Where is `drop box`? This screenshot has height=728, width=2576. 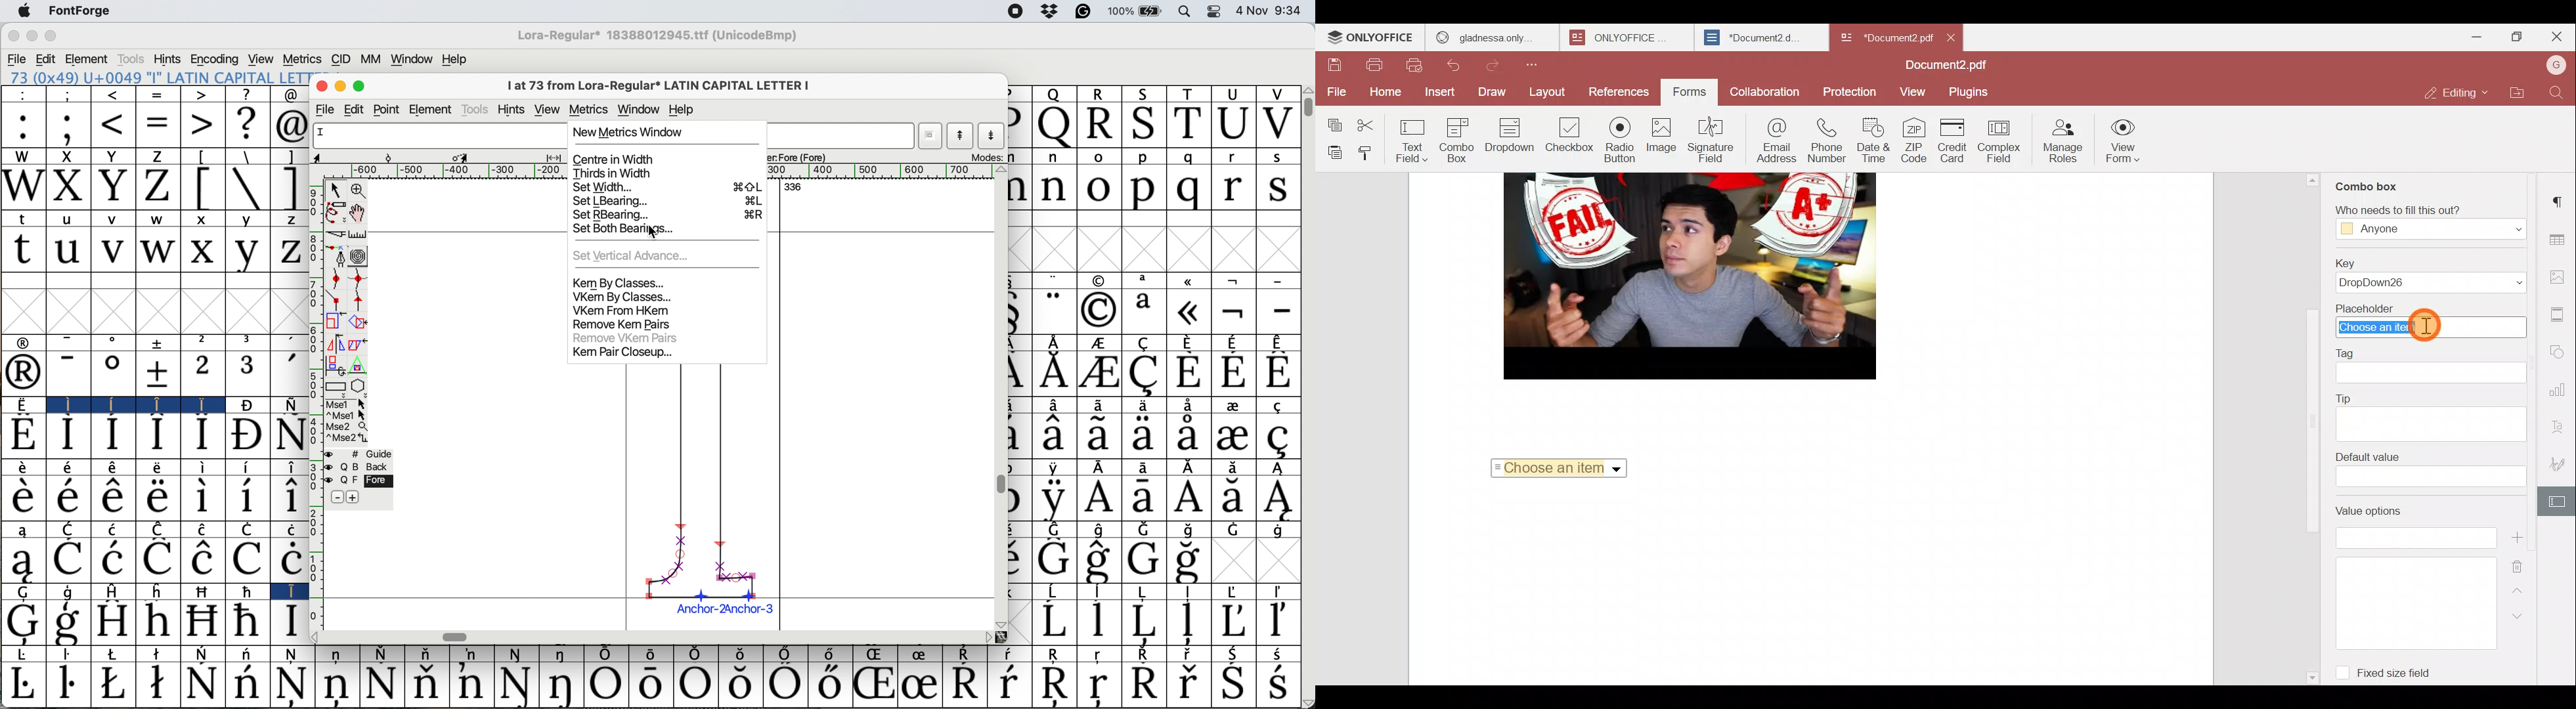
drop box is located at coordinates (1050, 12).